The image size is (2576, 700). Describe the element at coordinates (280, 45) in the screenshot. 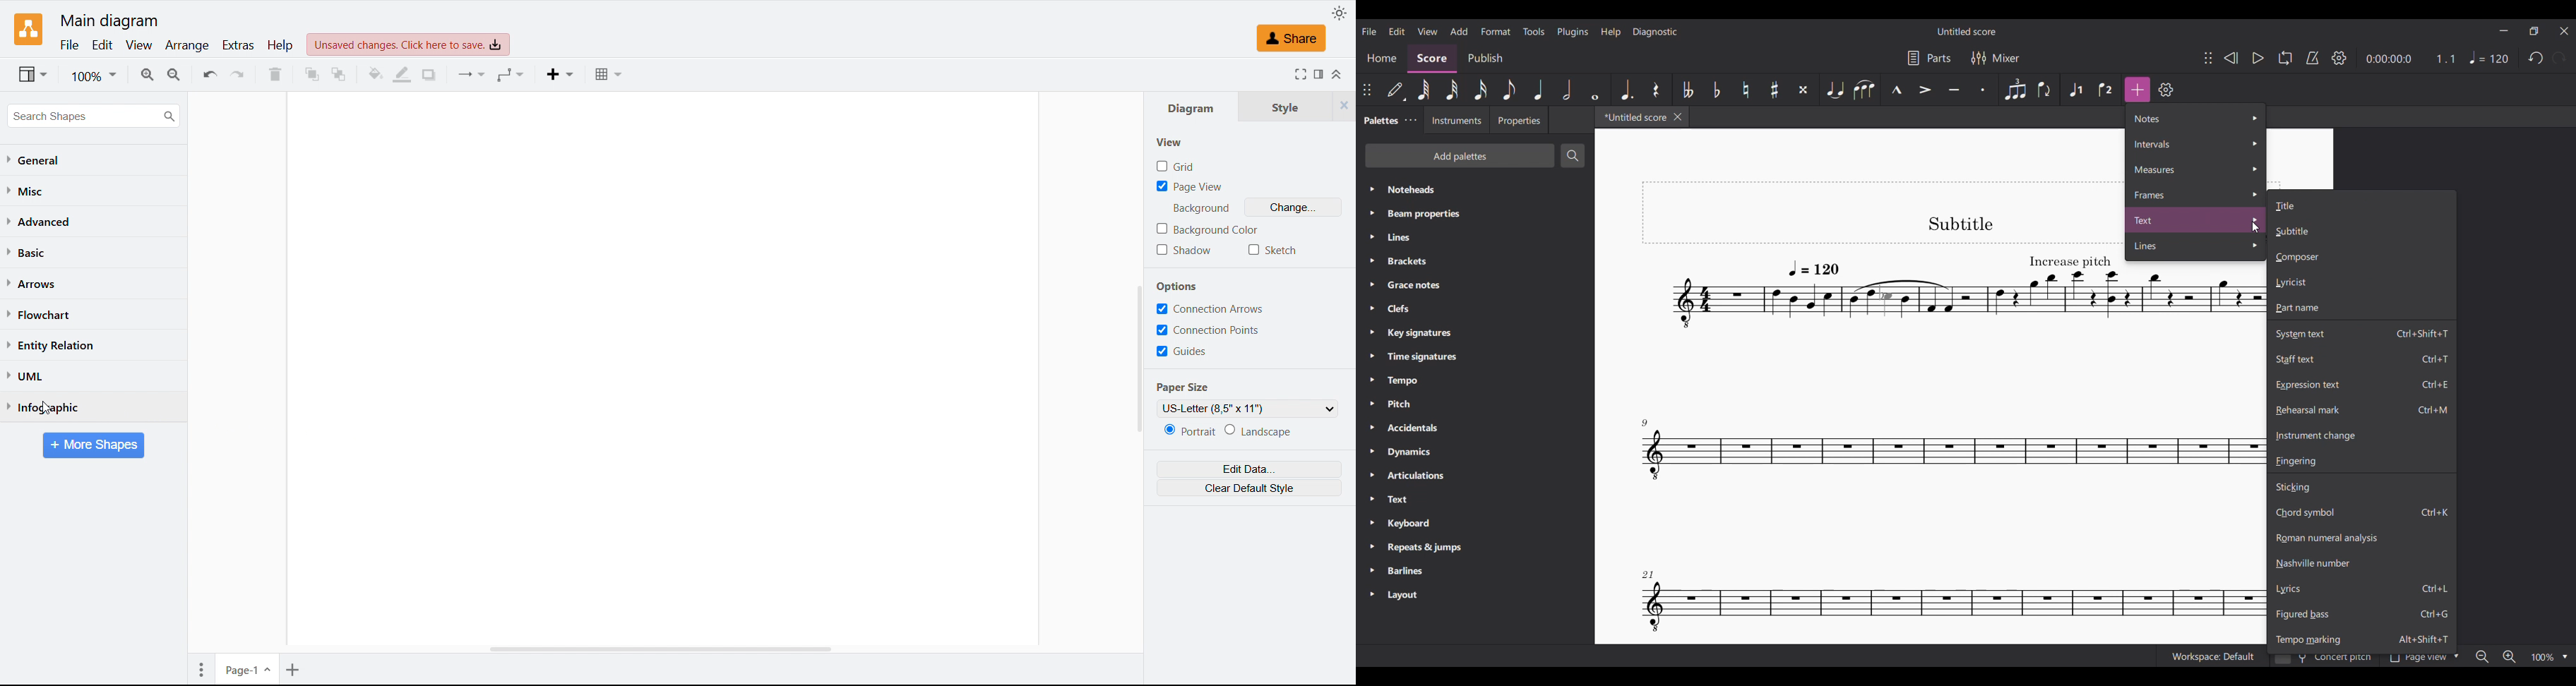

I see `help ` at that location.